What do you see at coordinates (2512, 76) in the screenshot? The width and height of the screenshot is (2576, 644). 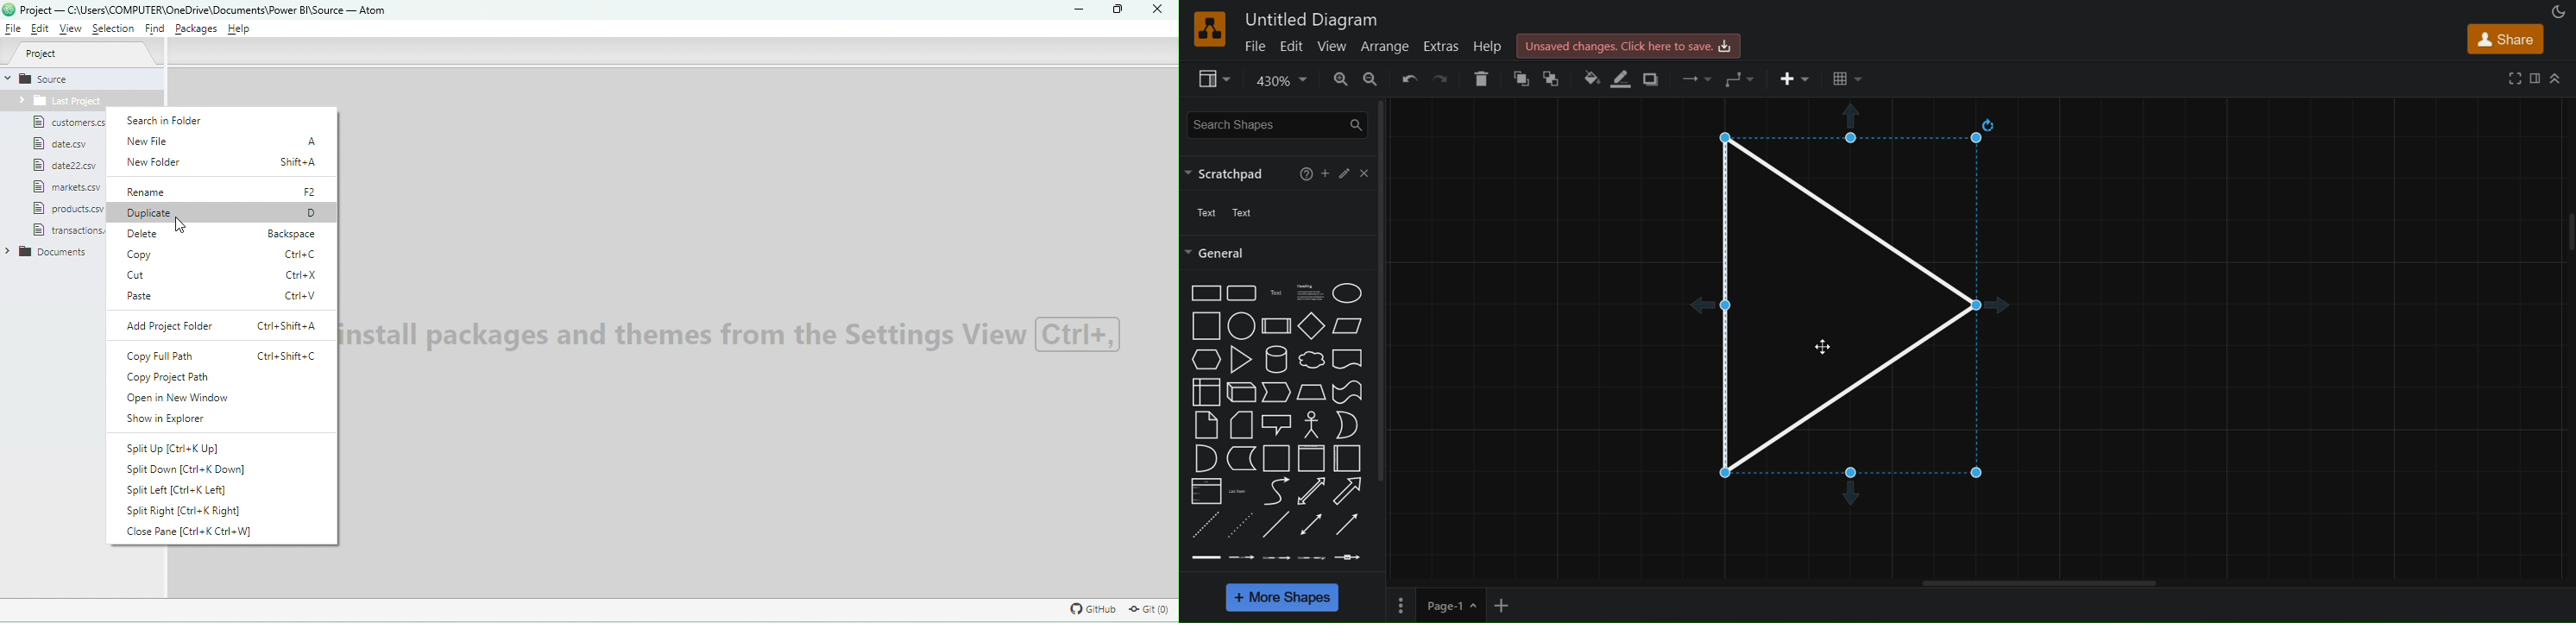 I see `fullscreen` at bounding box center [2512, 76].